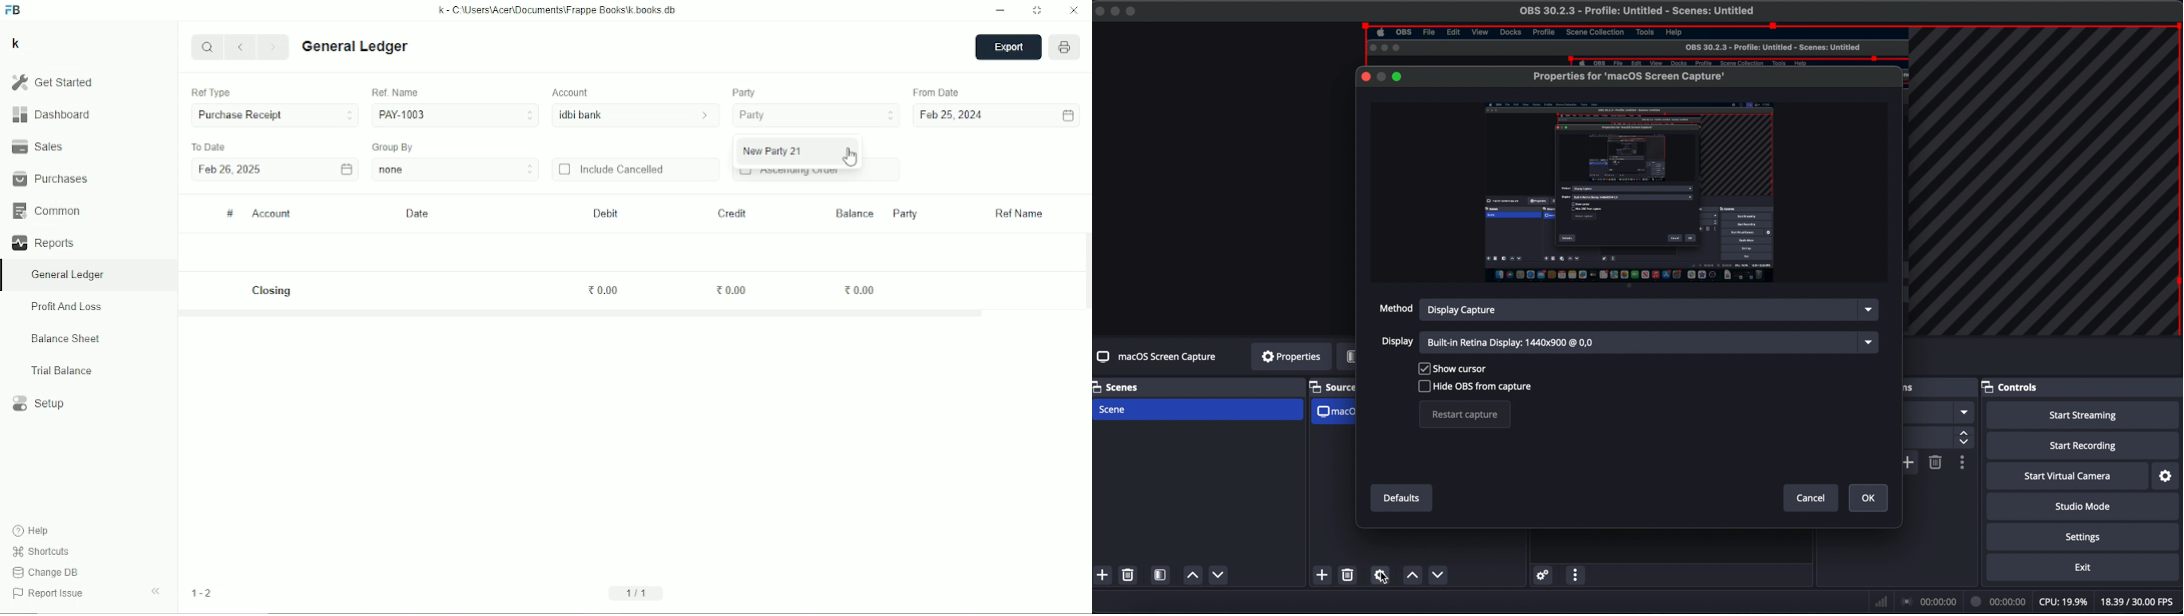 The image size is (2184, 616). I want to click on General ledger, so click(68, 275).